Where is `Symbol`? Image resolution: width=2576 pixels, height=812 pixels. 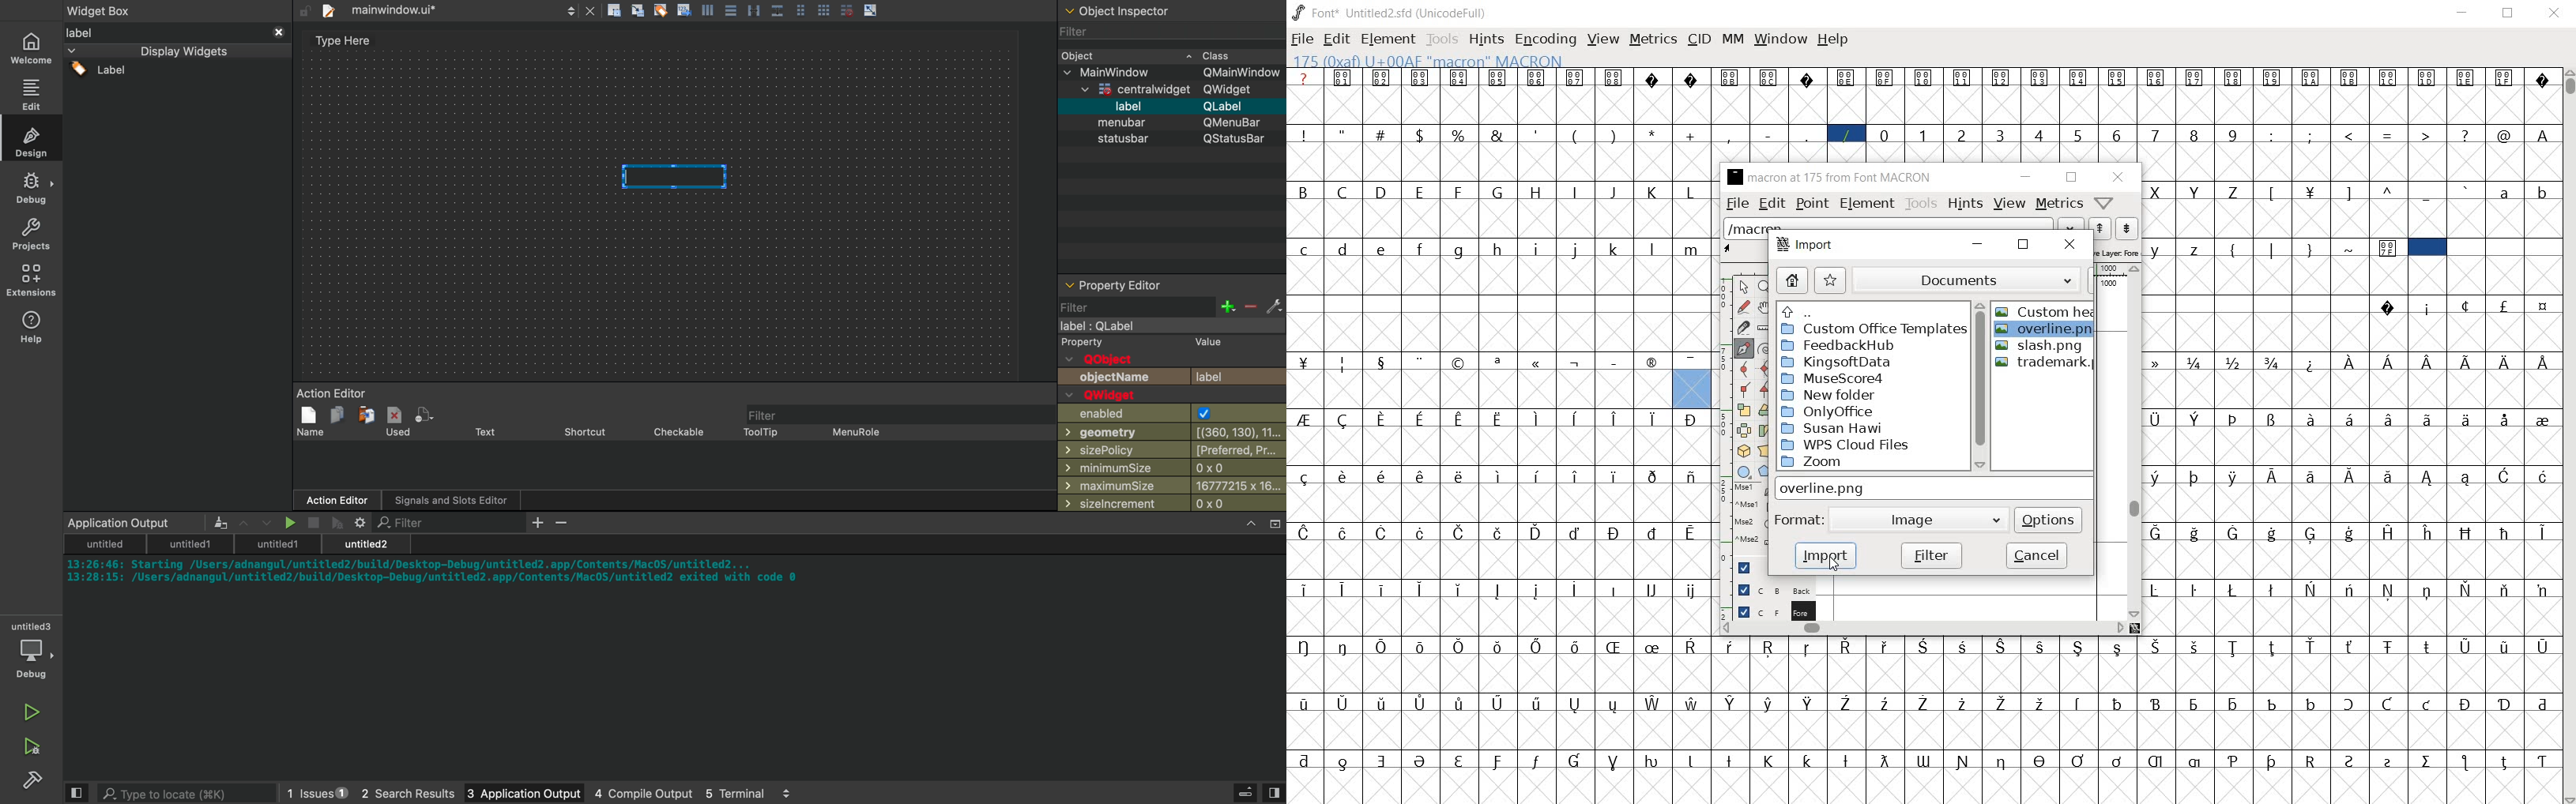 Symbol is located at coordinates (2504, 475).